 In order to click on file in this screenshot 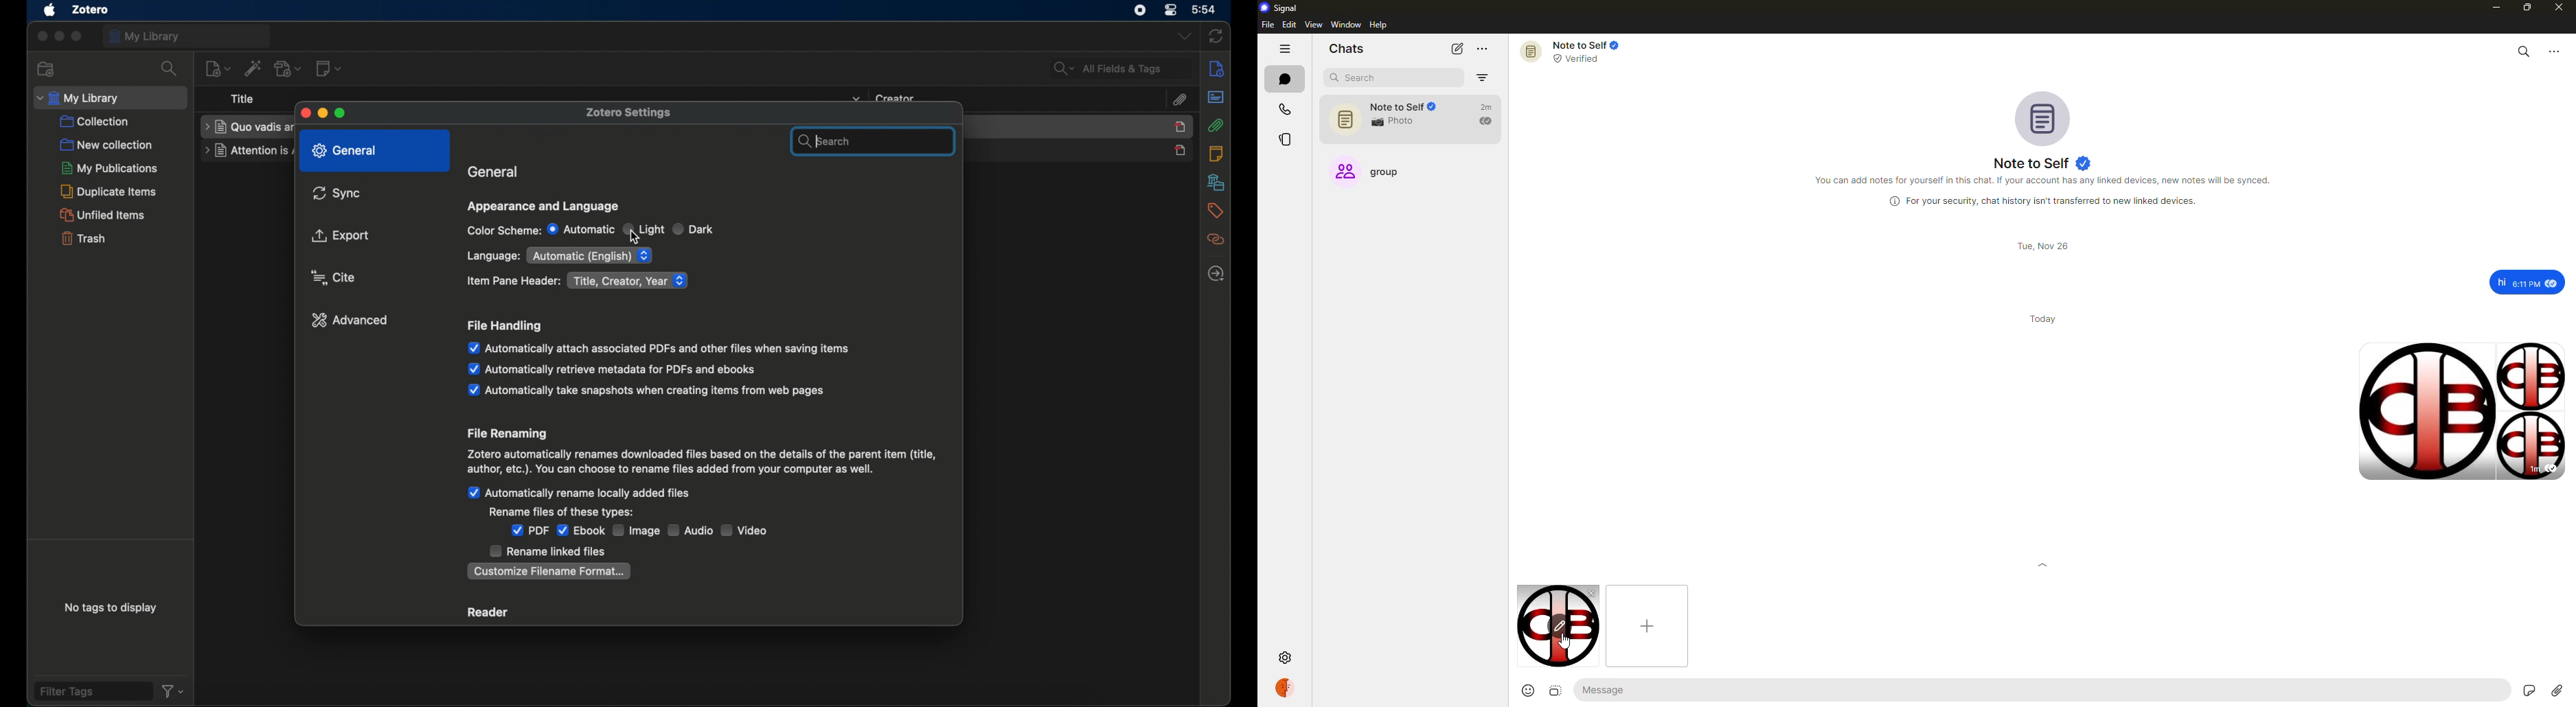, I will do `click(1266, 25)`.